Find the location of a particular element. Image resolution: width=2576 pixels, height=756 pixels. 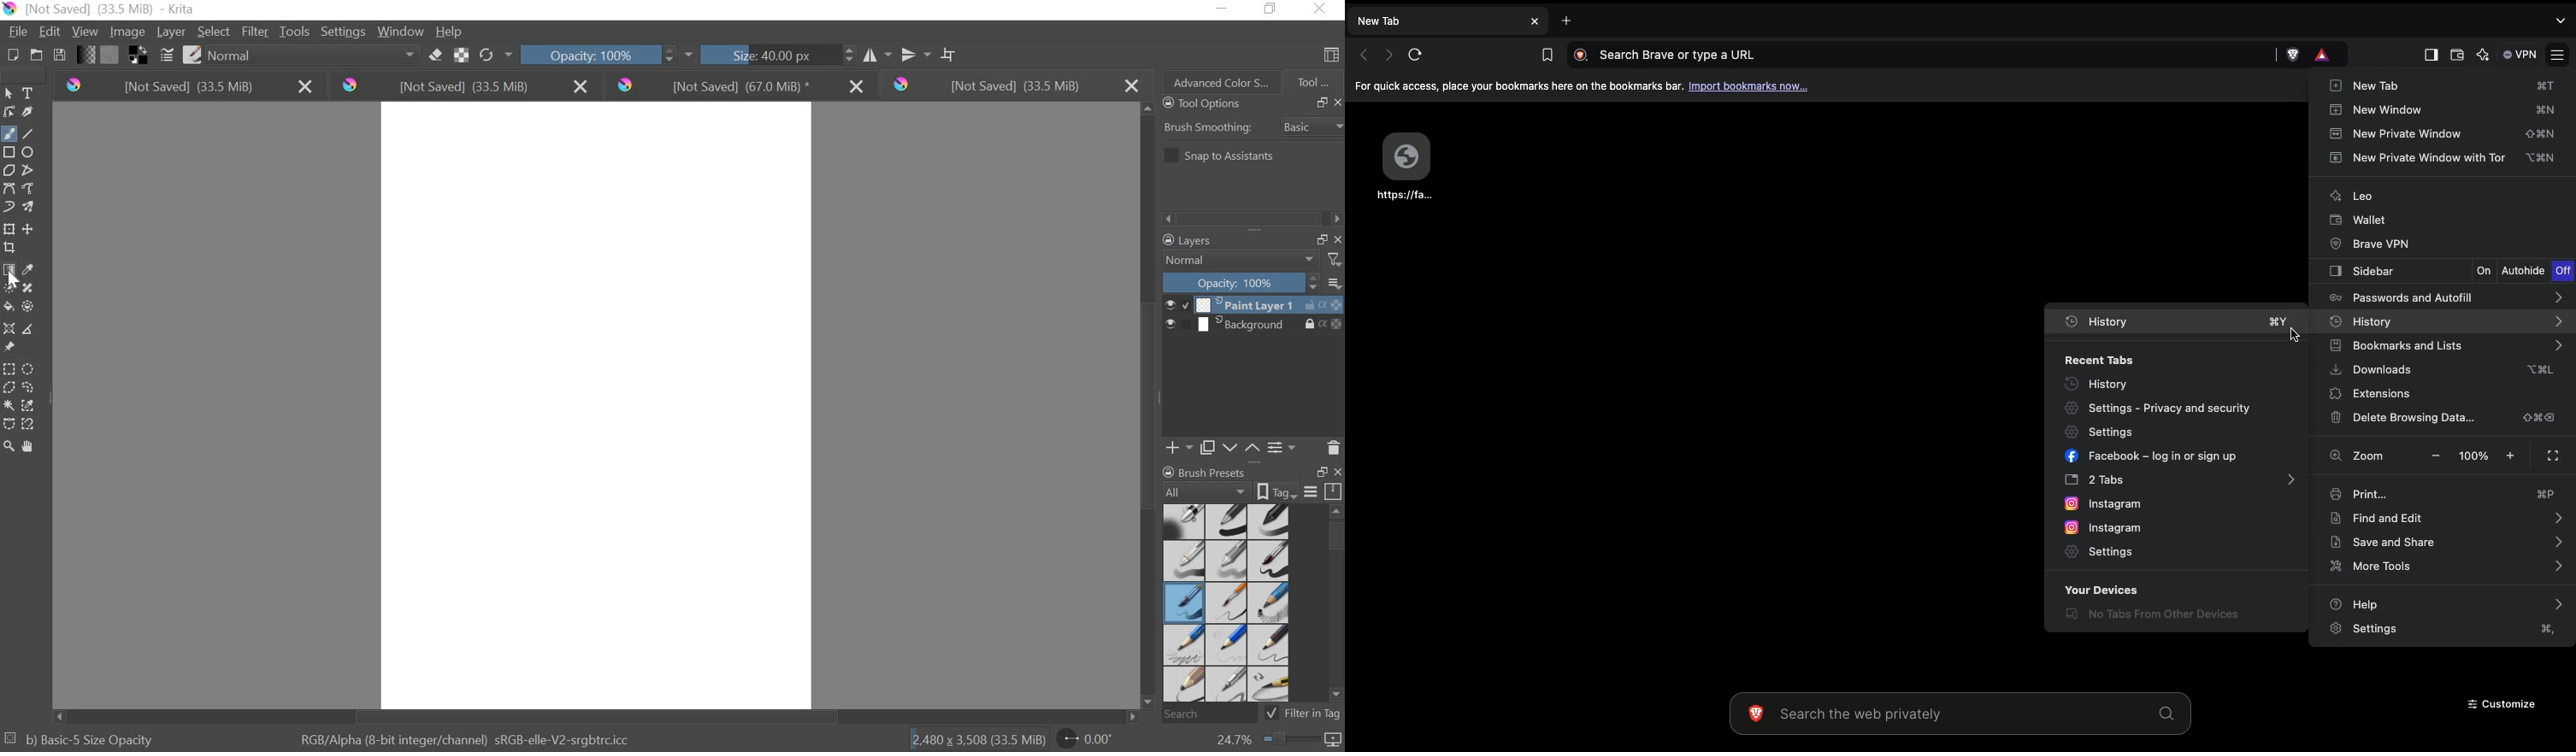

RESTORE DOWN is located at coordinates (1274, 10).